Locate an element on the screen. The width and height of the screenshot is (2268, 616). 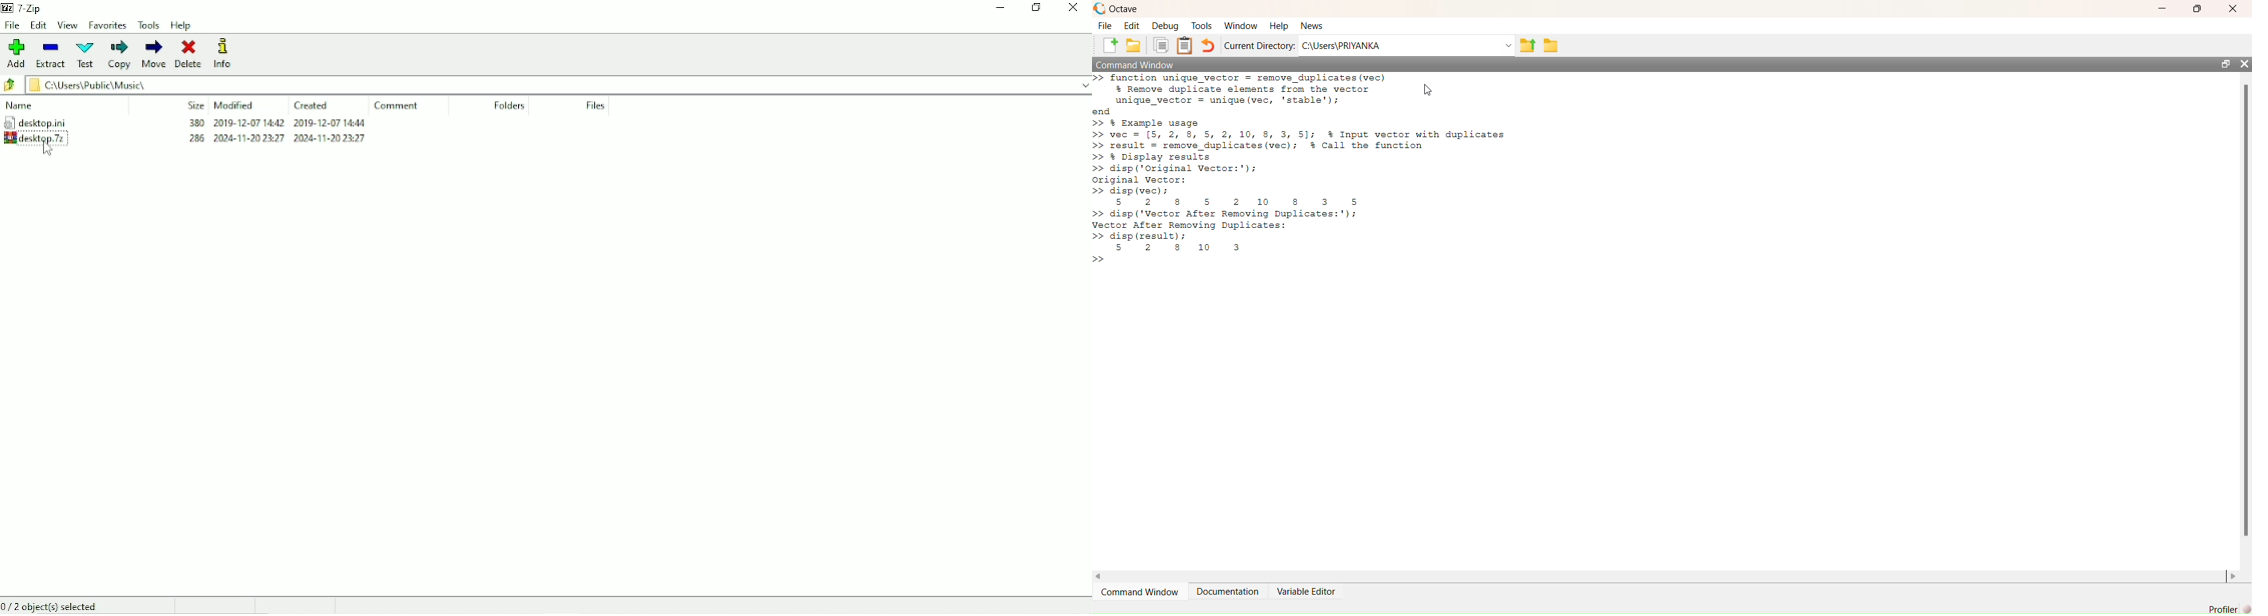
open in separate window is located at coordinates (2226, 64).